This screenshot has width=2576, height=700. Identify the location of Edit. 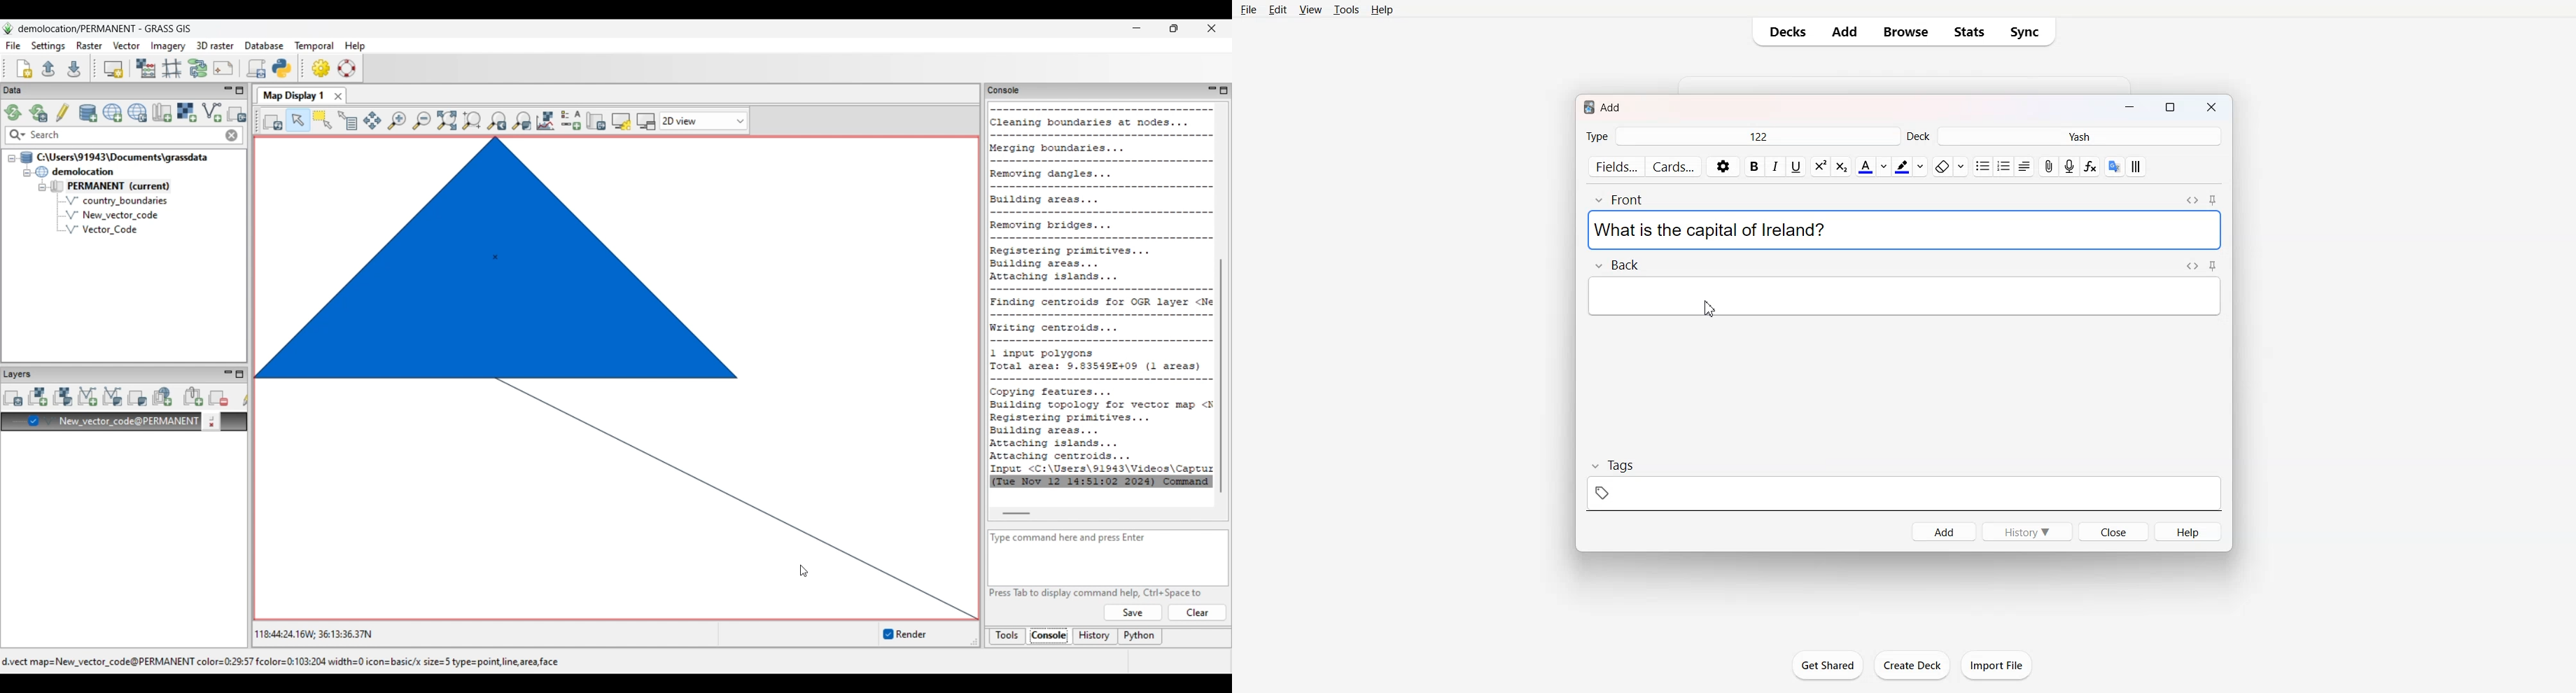
(1278, 10).